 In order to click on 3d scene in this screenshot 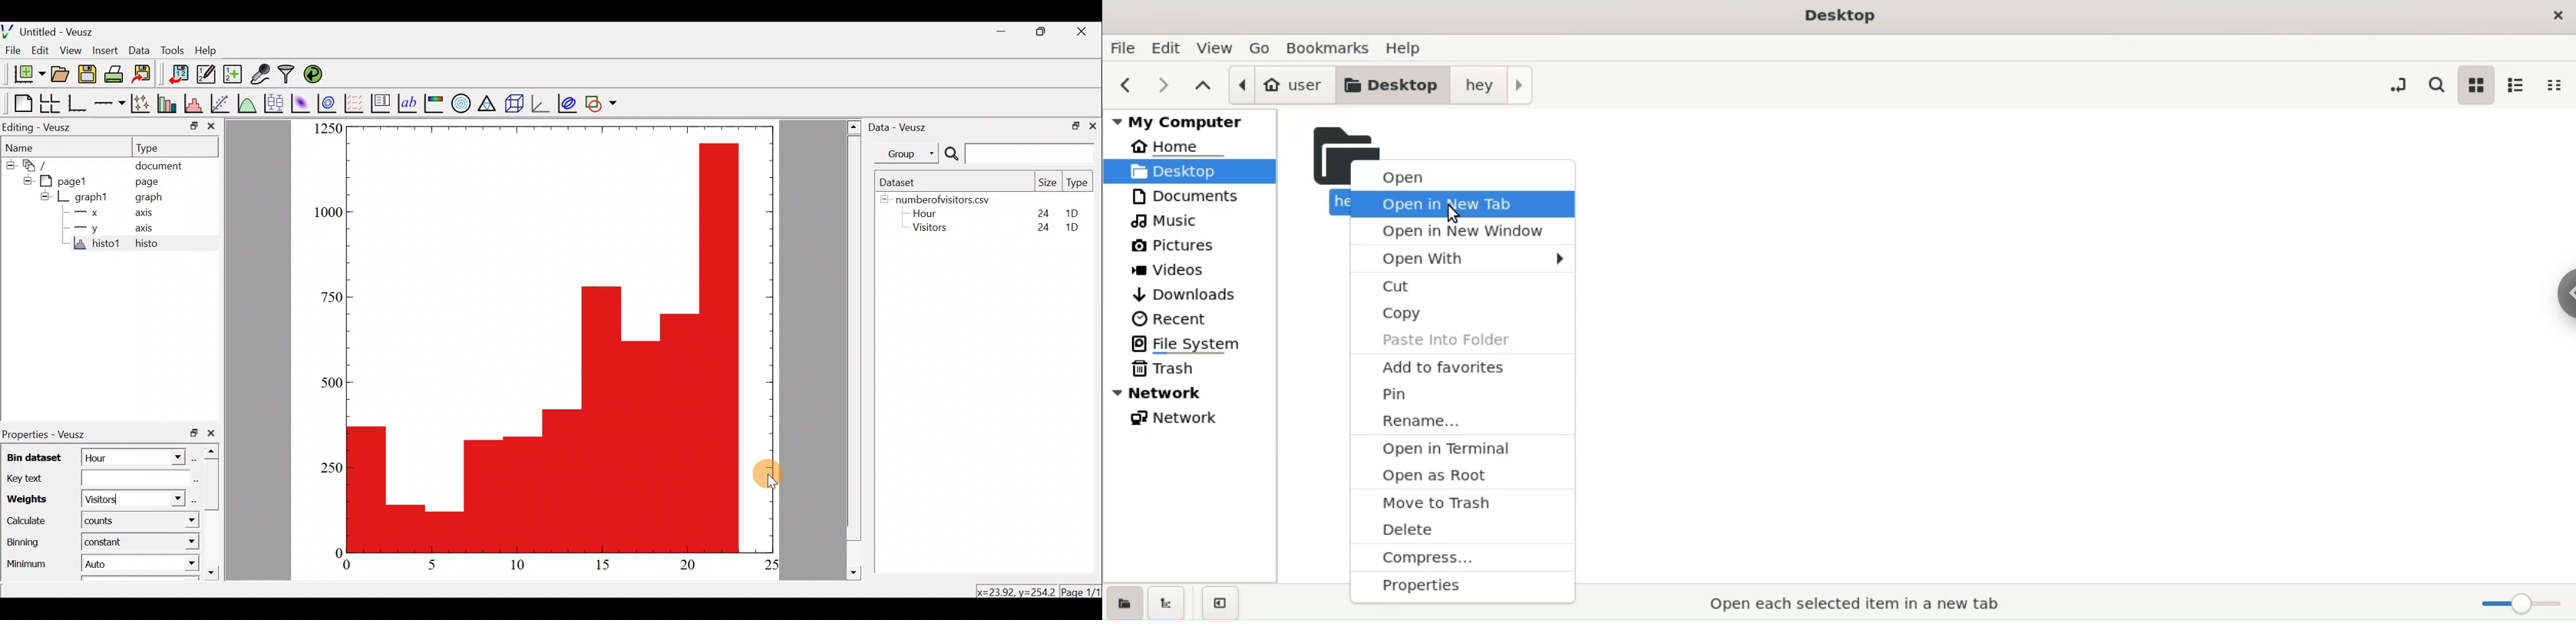, I will do `click(513, 106)`.